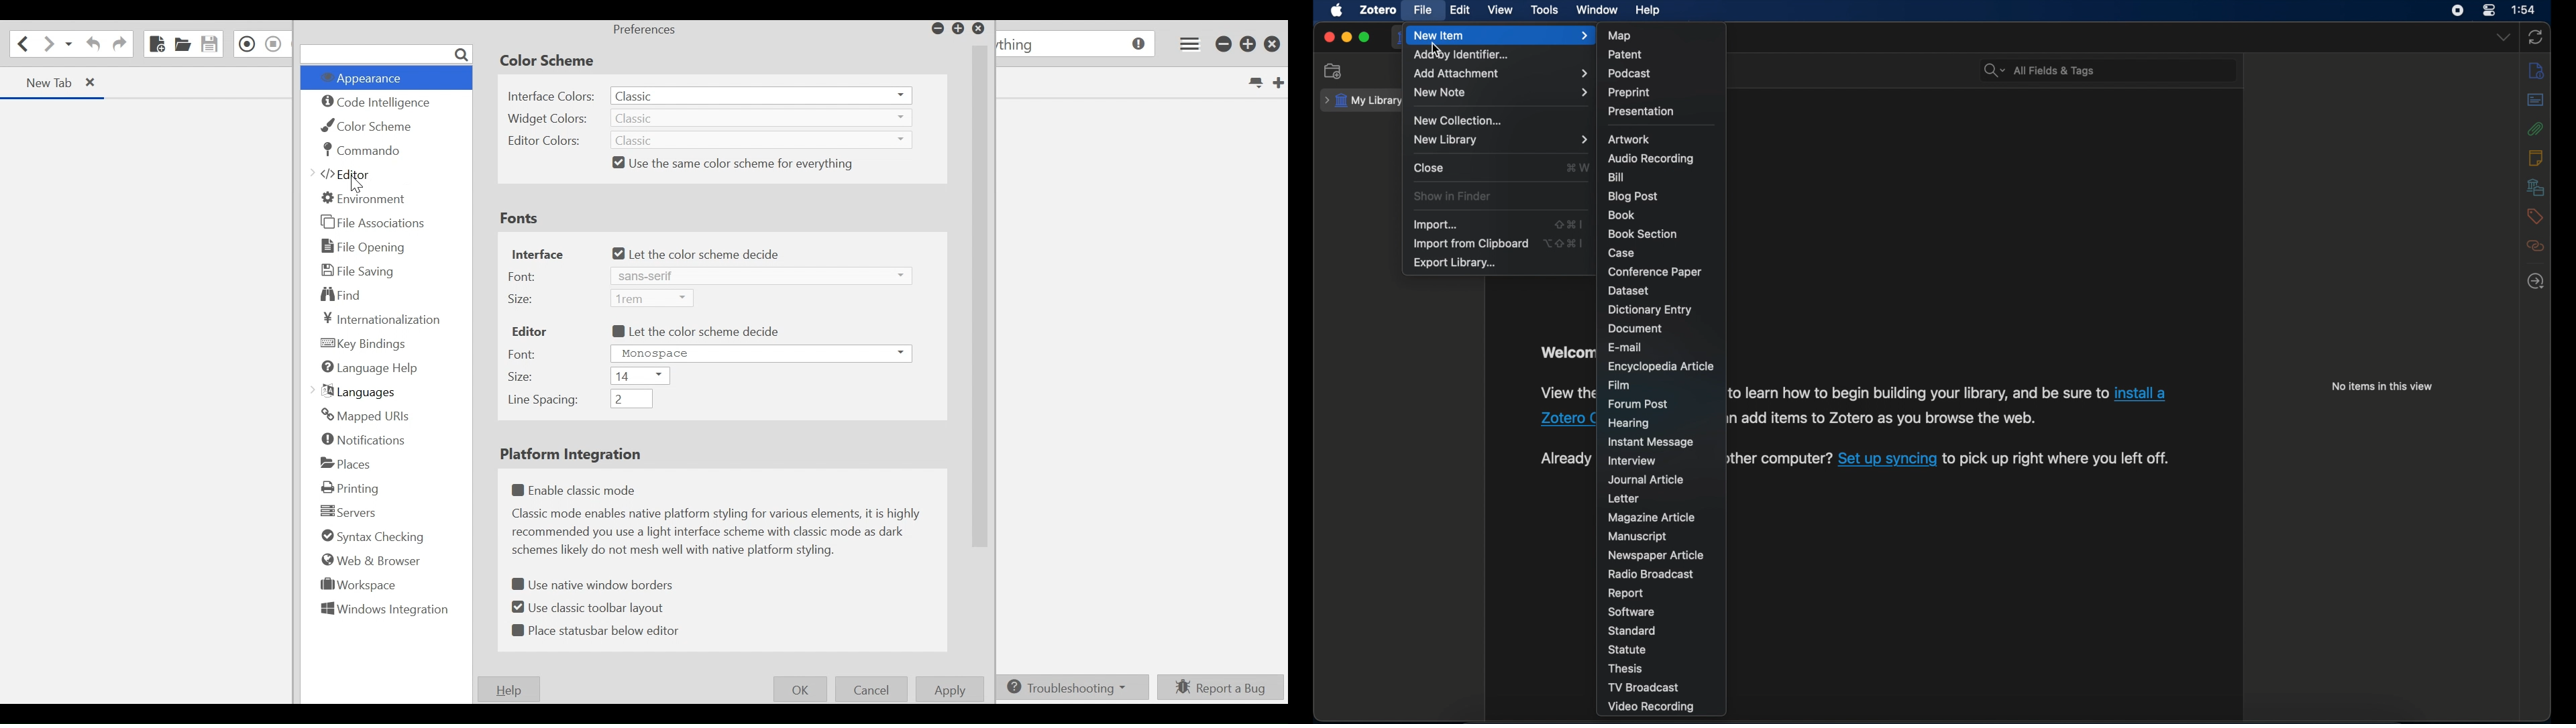  Describe the element at coordinates (1622, 215) in the screenshot. I see `book` at that location.